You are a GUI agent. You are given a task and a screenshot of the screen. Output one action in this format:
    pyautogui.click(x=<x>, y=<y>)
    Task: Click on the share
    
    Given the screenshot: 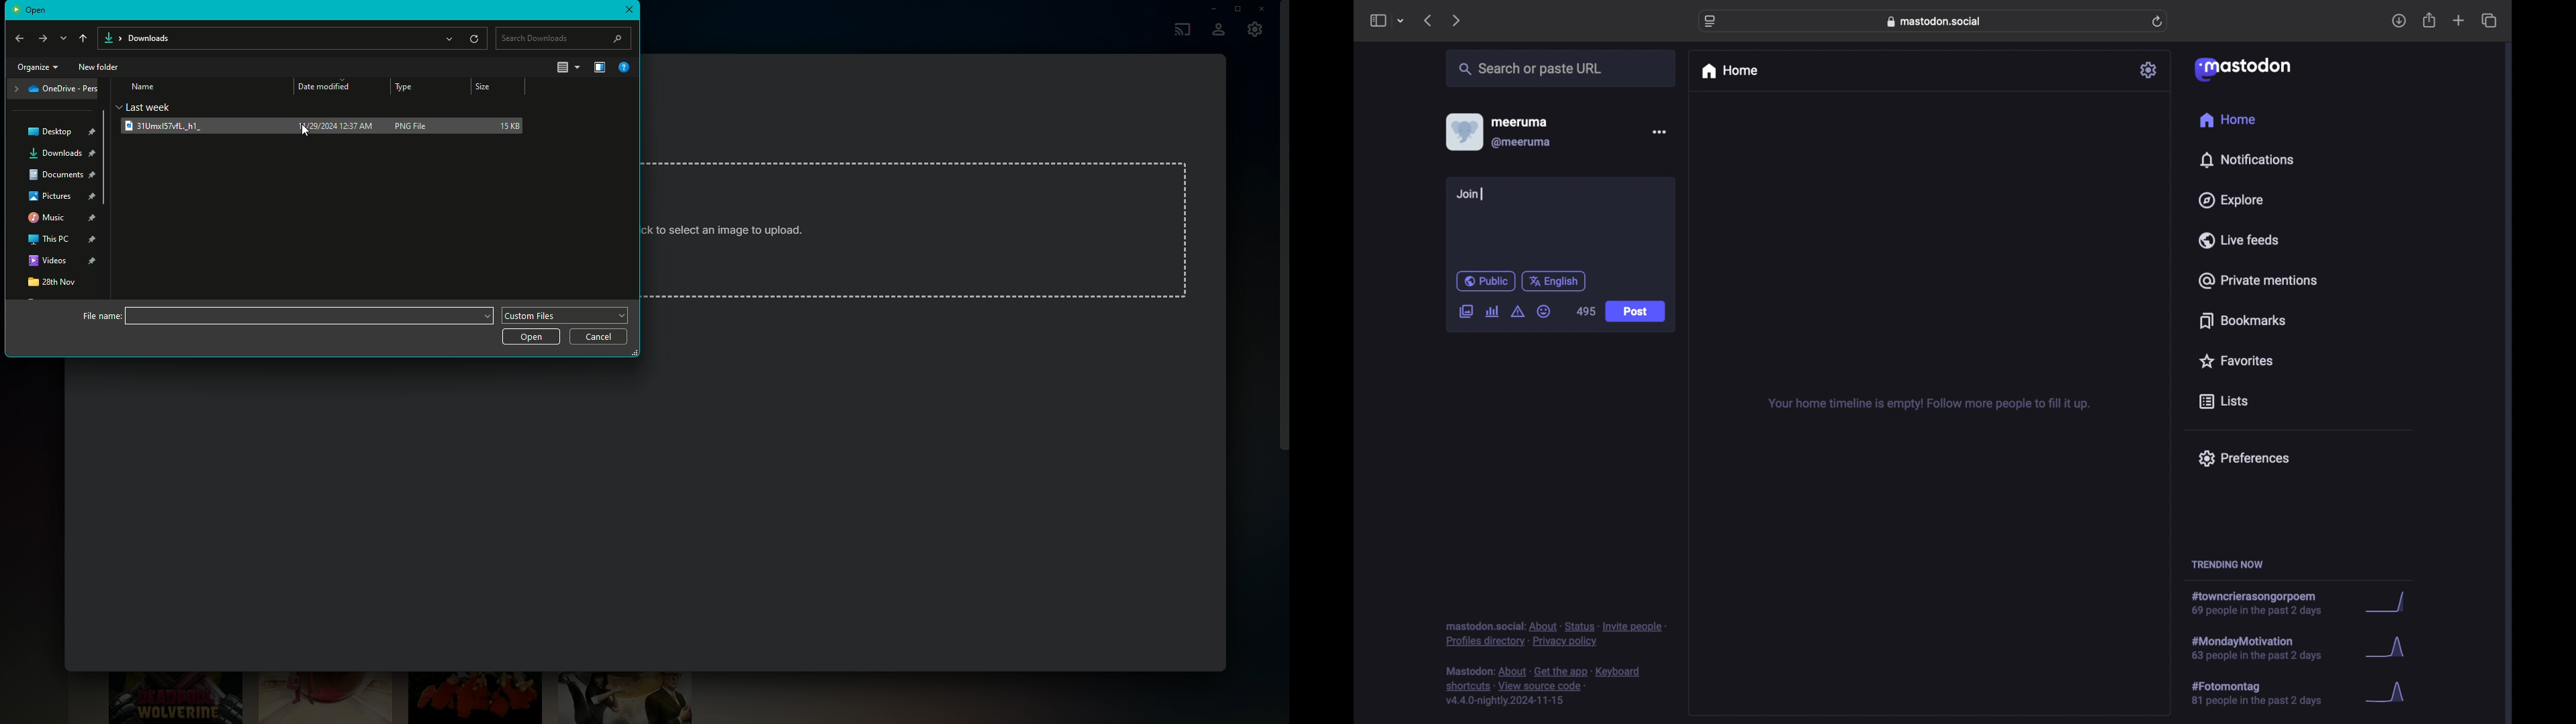 What is the action you would take?
    pyautogui.click(x=2430, y=21)
    